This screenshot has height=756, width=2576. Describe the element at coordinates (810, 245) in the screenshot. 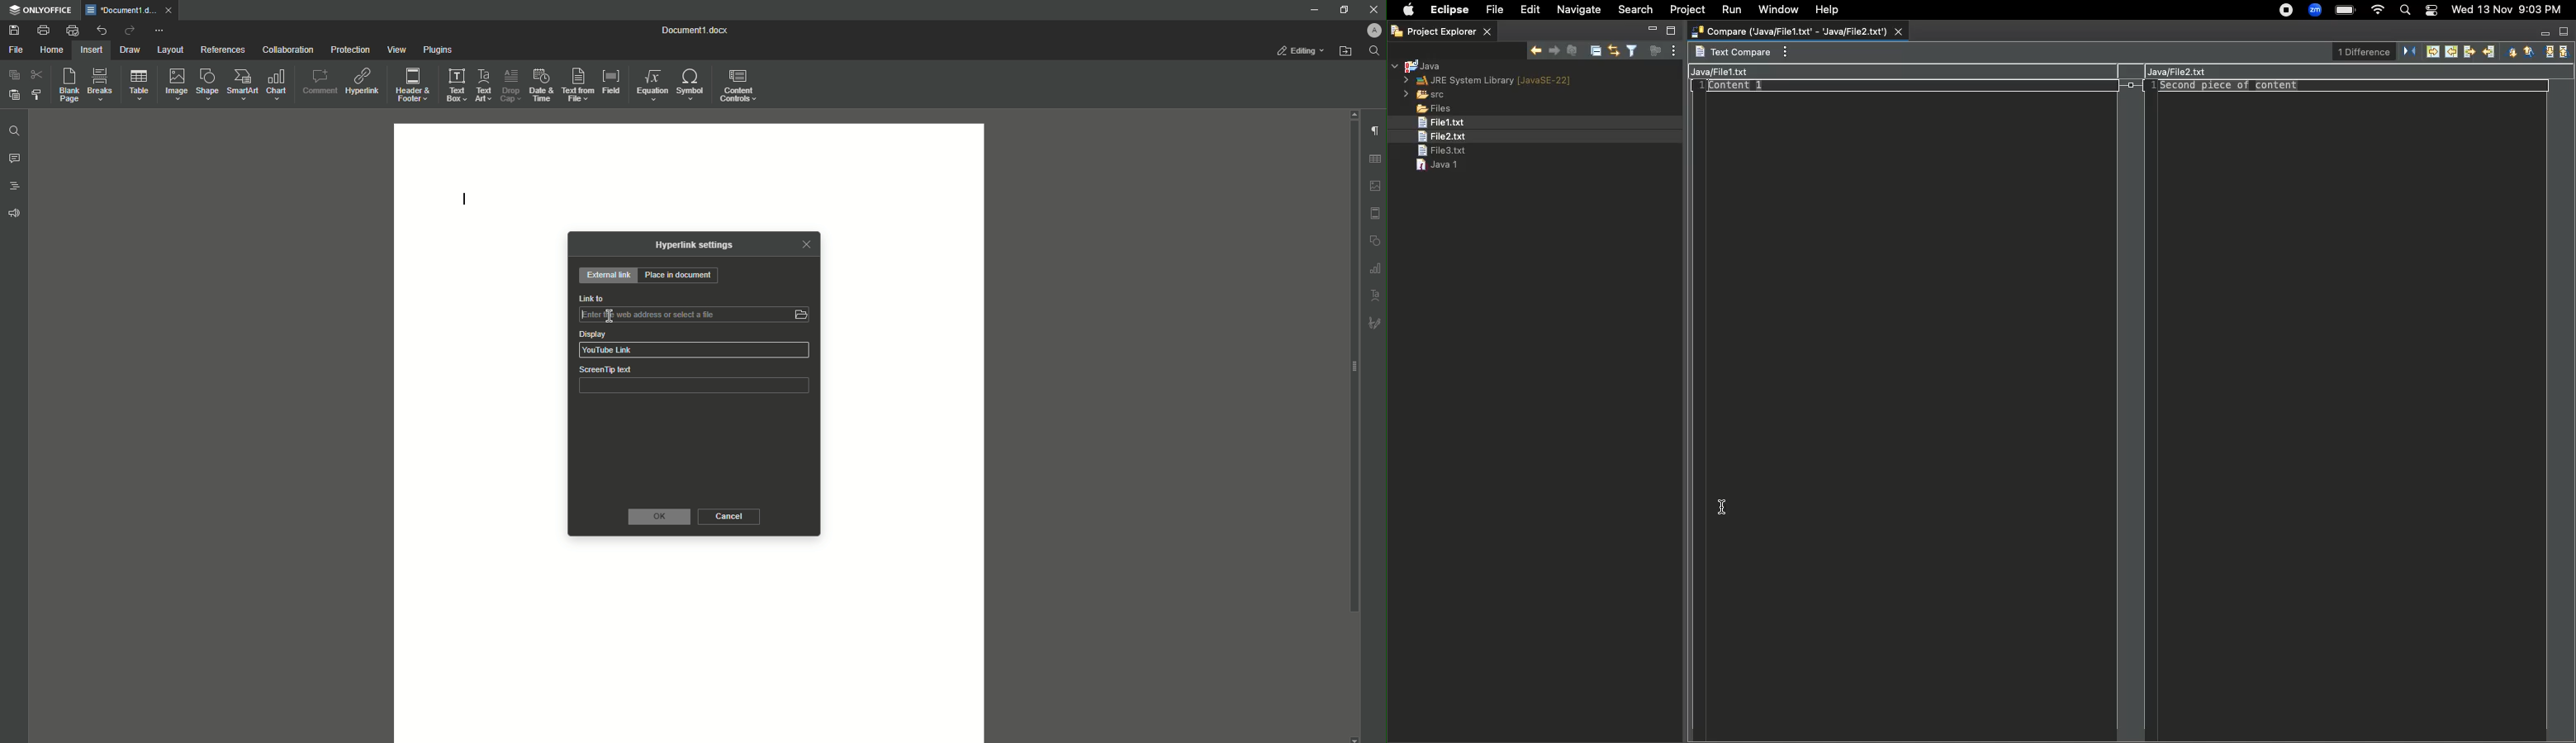

I see `Close` at that location.